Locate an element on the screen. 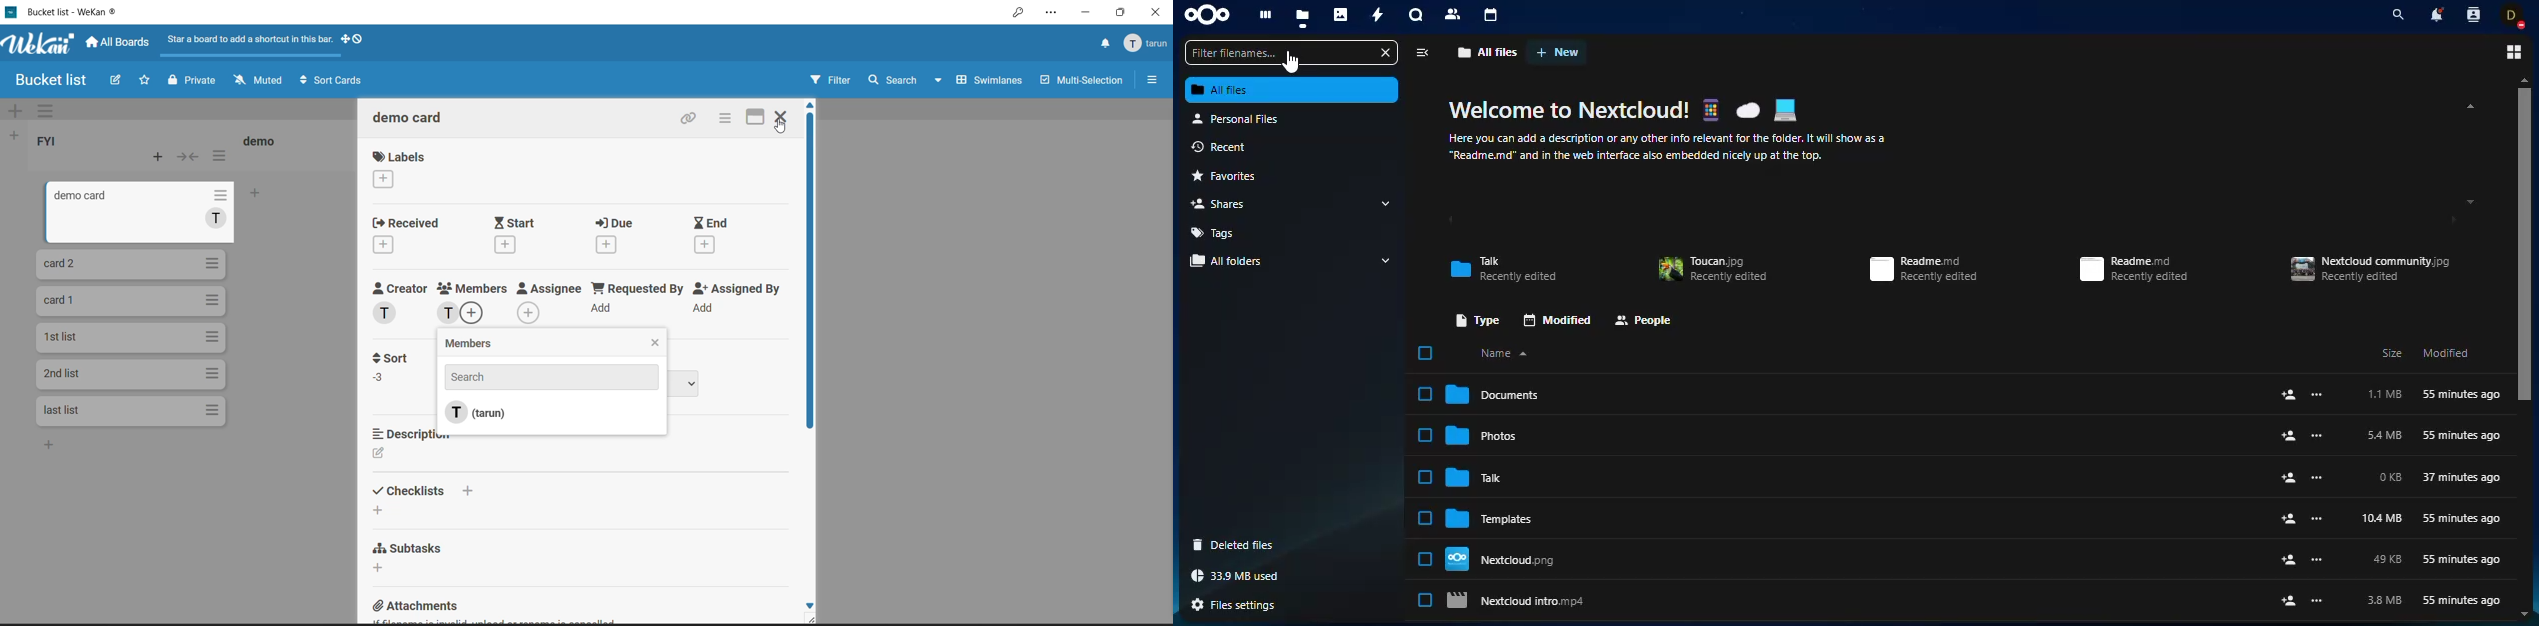 This screenshot has height=644, width=2548. name sorting is located at coordinates (1503, 353).